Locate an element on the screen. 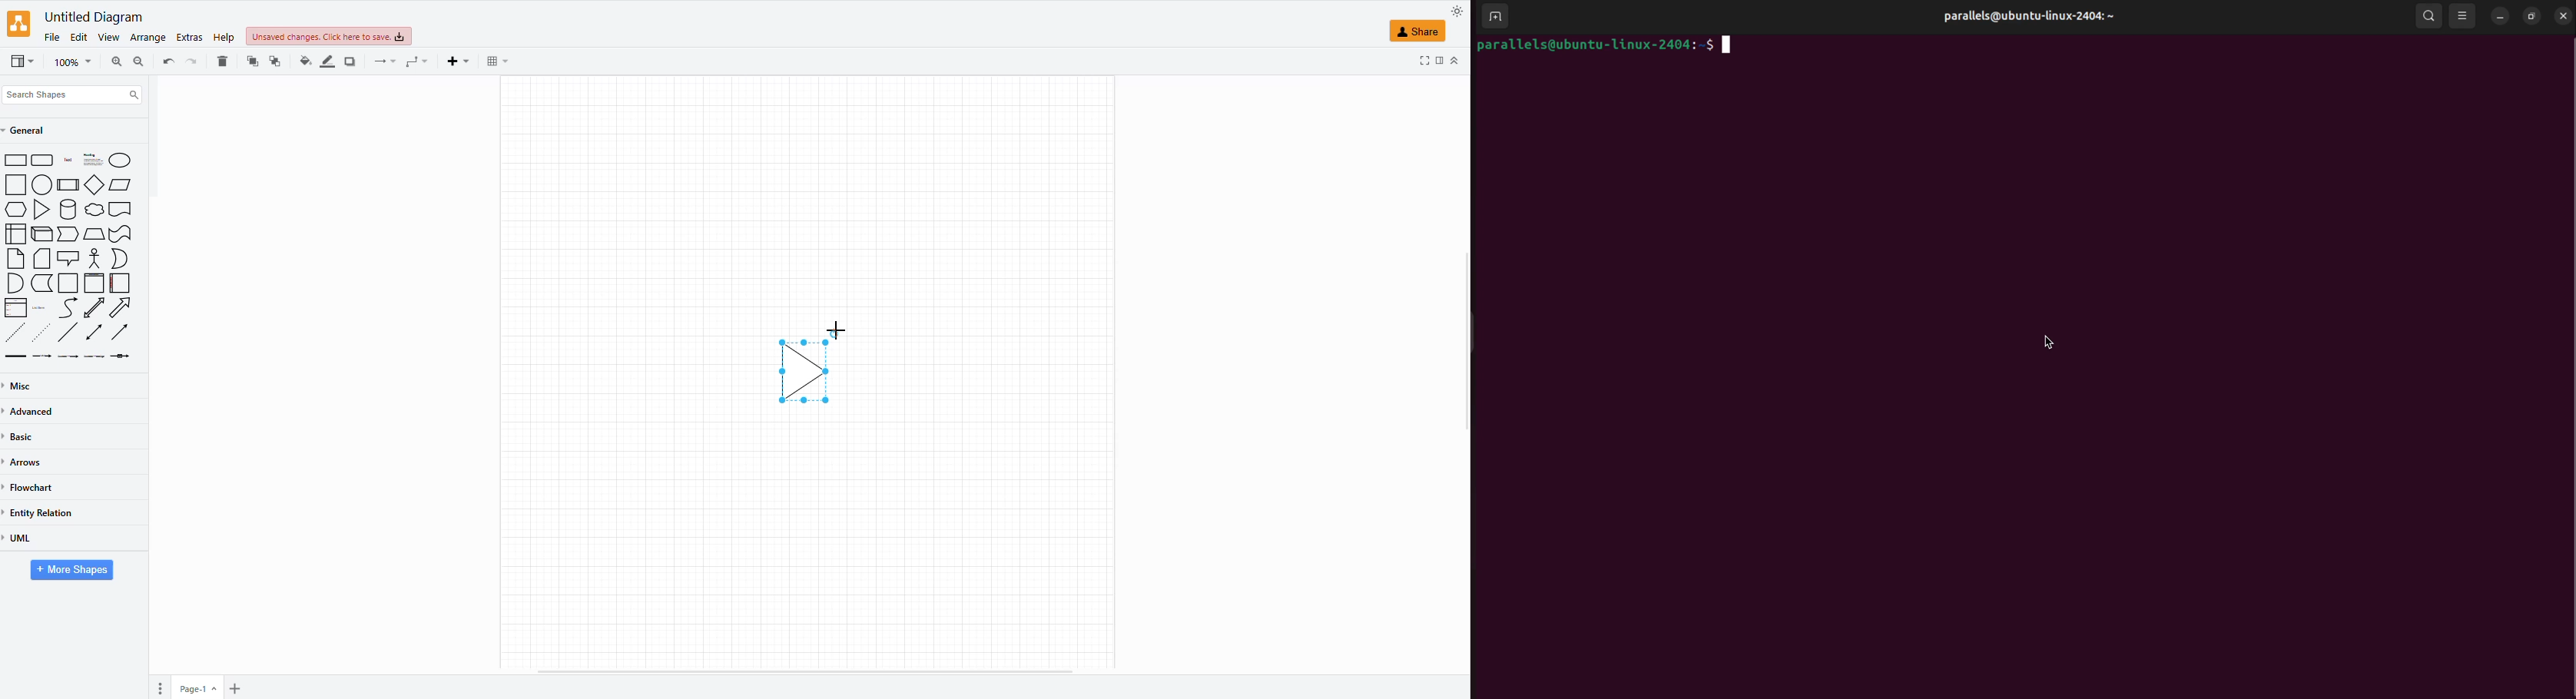 This screenshot has height=700, width=2576. flowchart is located at coordinates (37, 484).